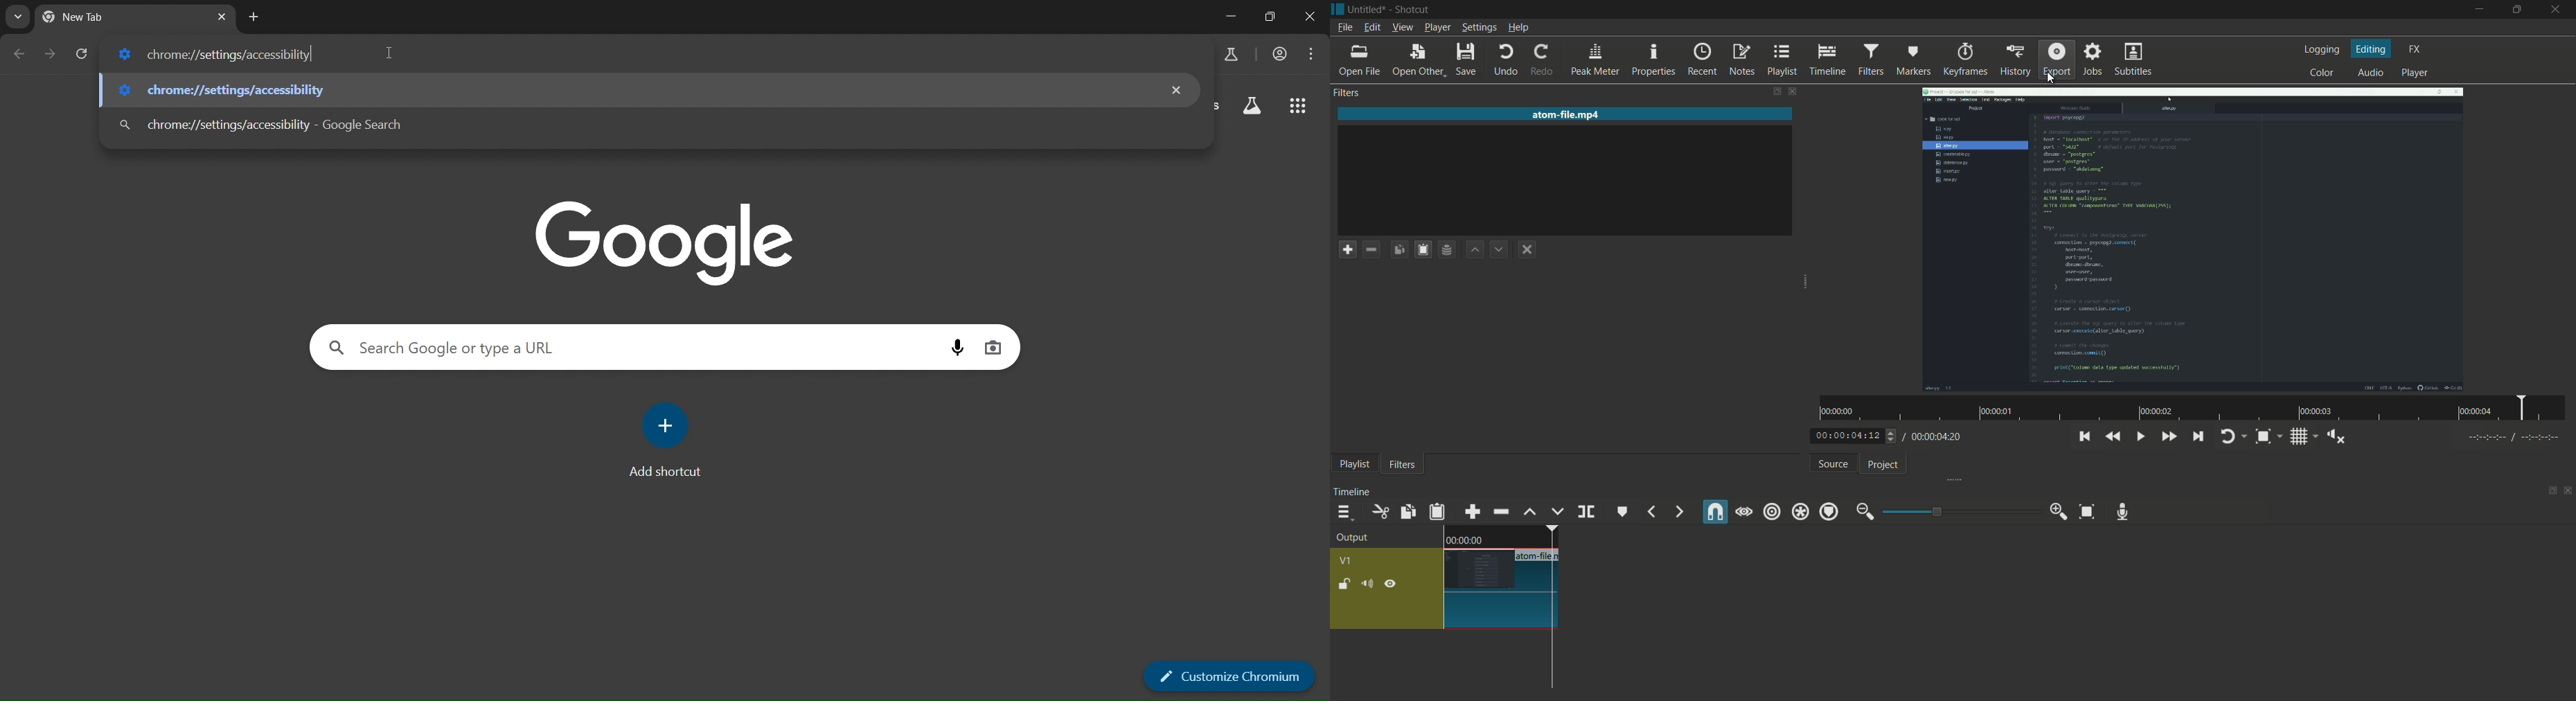 This screenshot has height=728, width=2576. Describe the element at coordinates (1558, 513) in the screenshot. I see `overwrite` at that location.